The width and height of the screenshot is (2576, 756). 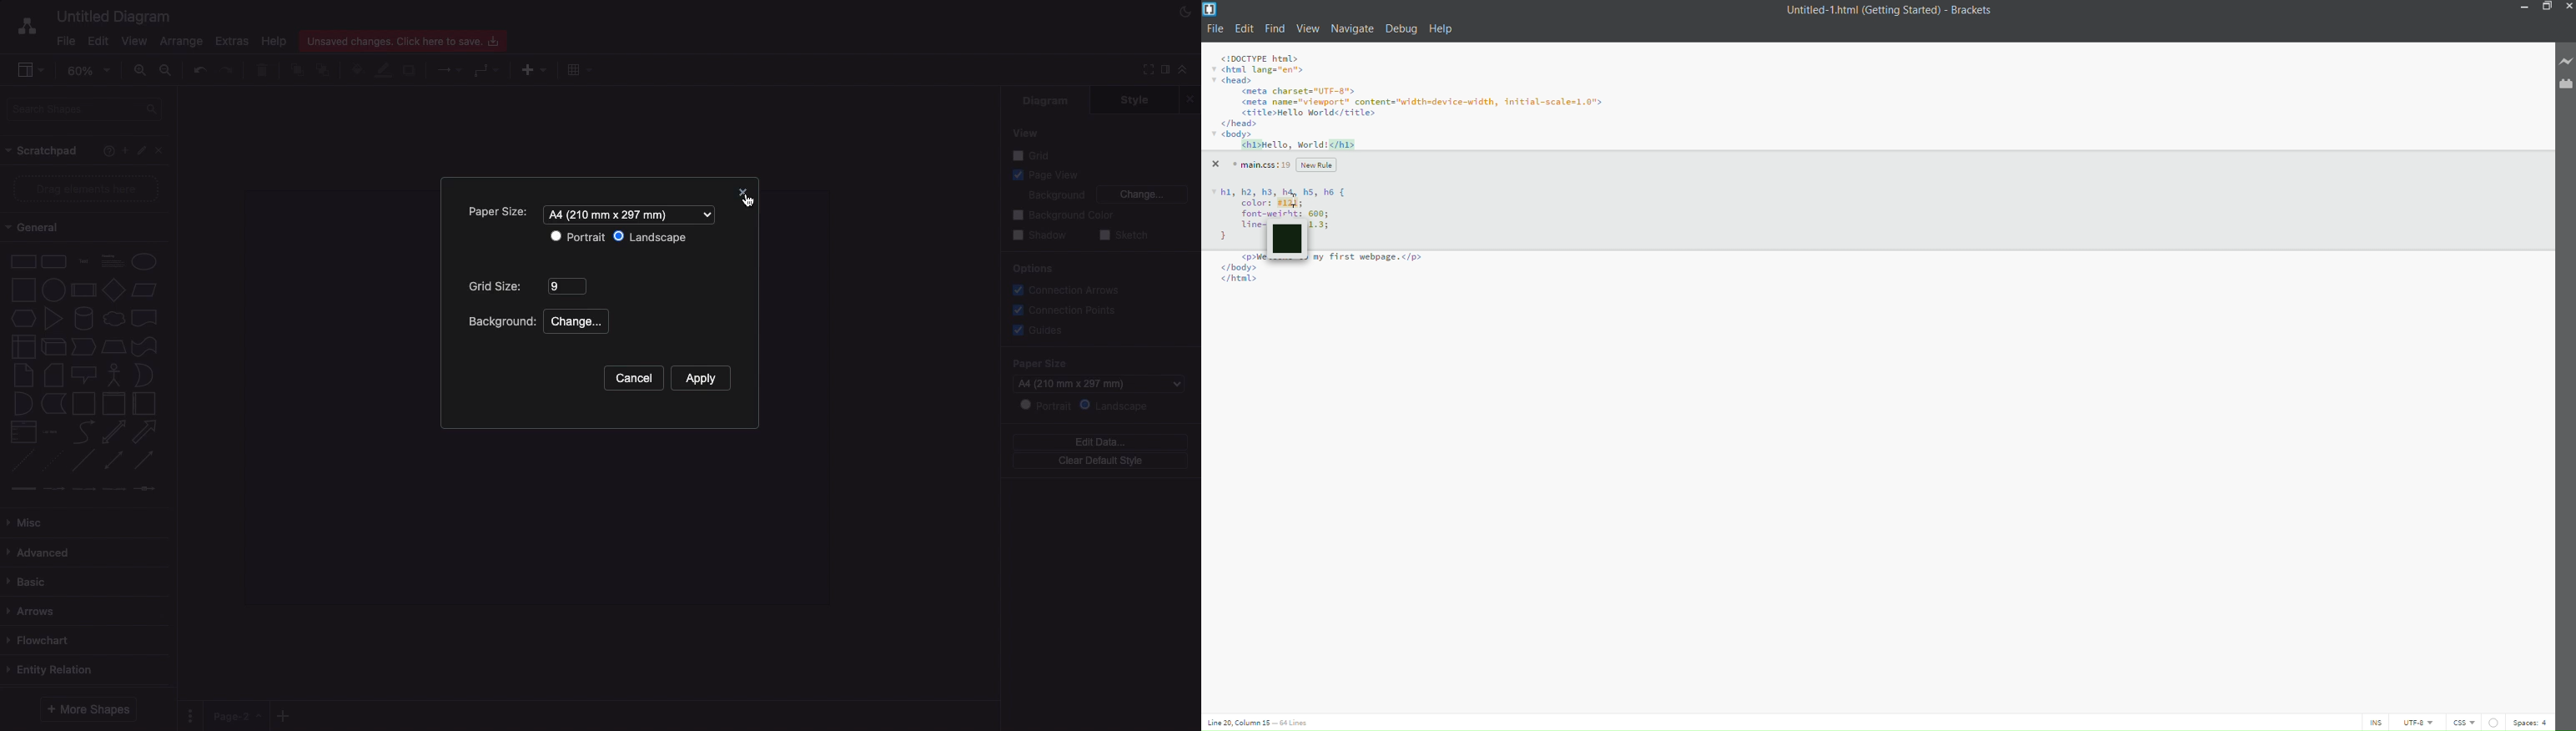 What do you see at coordinates (88, 69) in the screenshot?
I see `Zoom` at bounding box center [88, 69].